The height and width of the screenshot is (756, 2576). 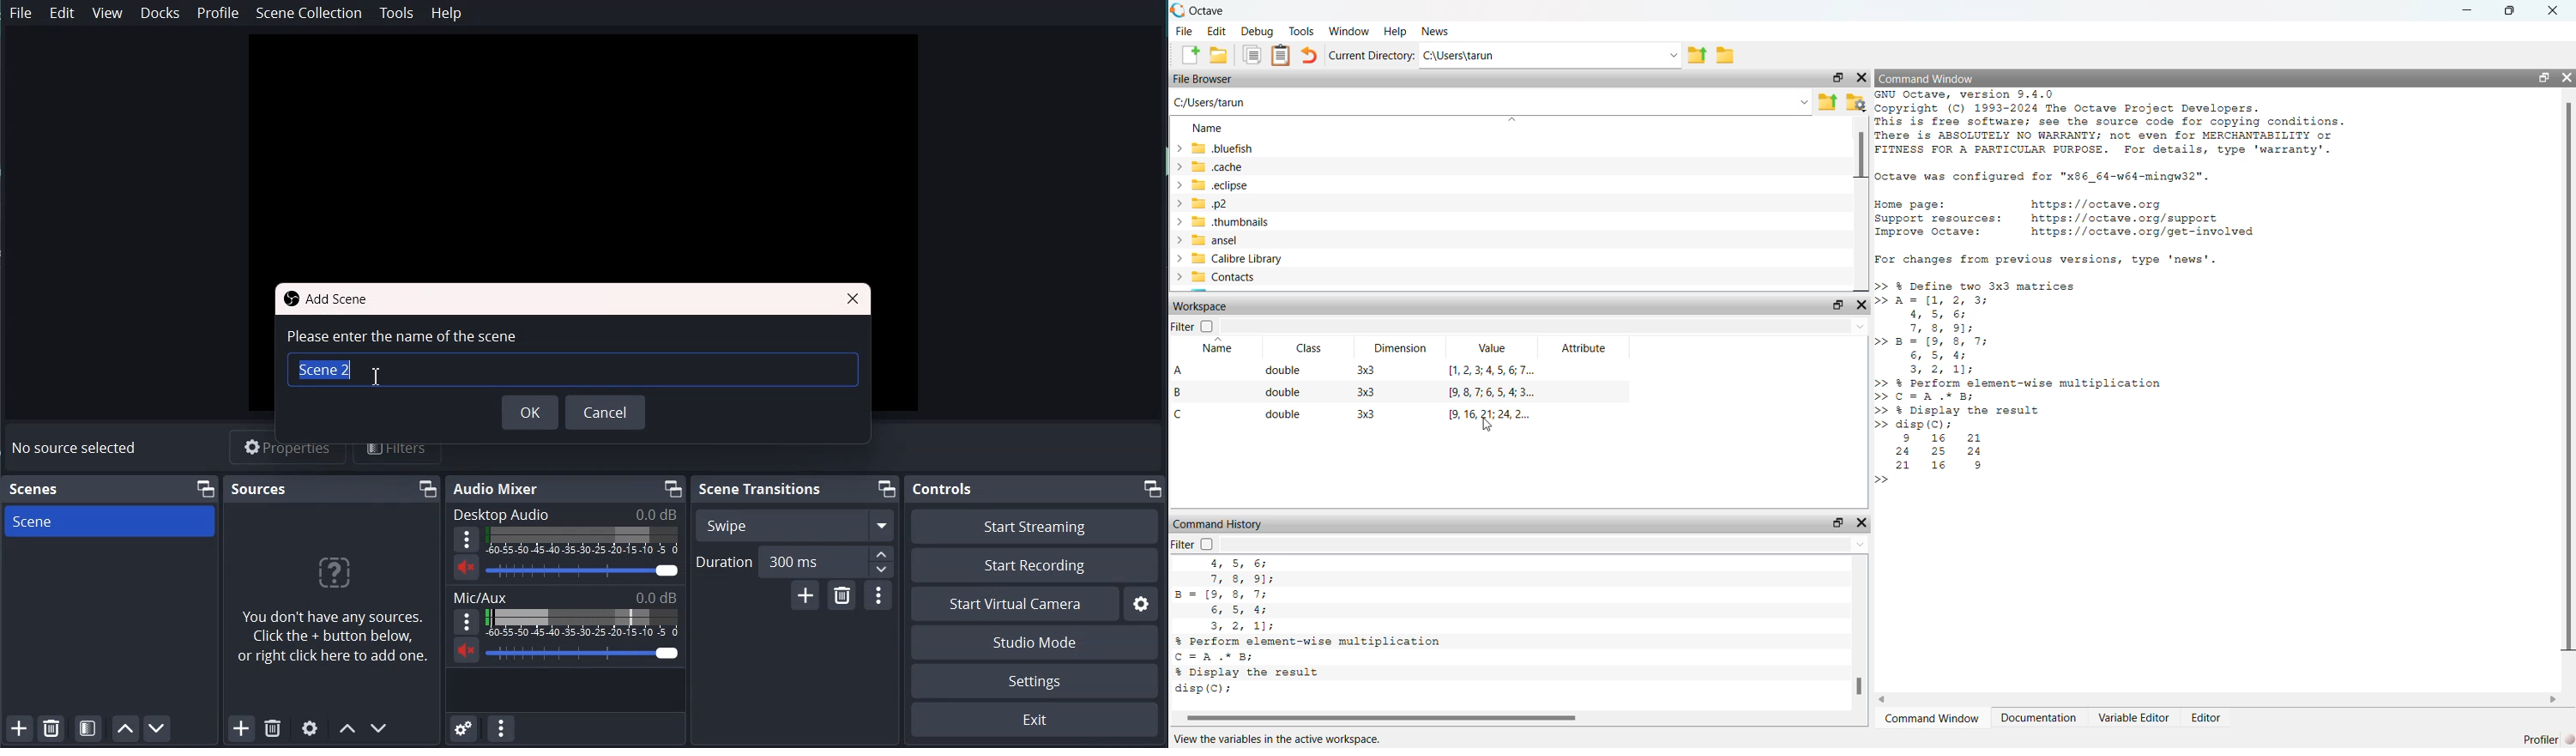 What do you see at coordinates (1206, 241) in the screenshot?
I see `ansel` at bounding box center [1206, 241].